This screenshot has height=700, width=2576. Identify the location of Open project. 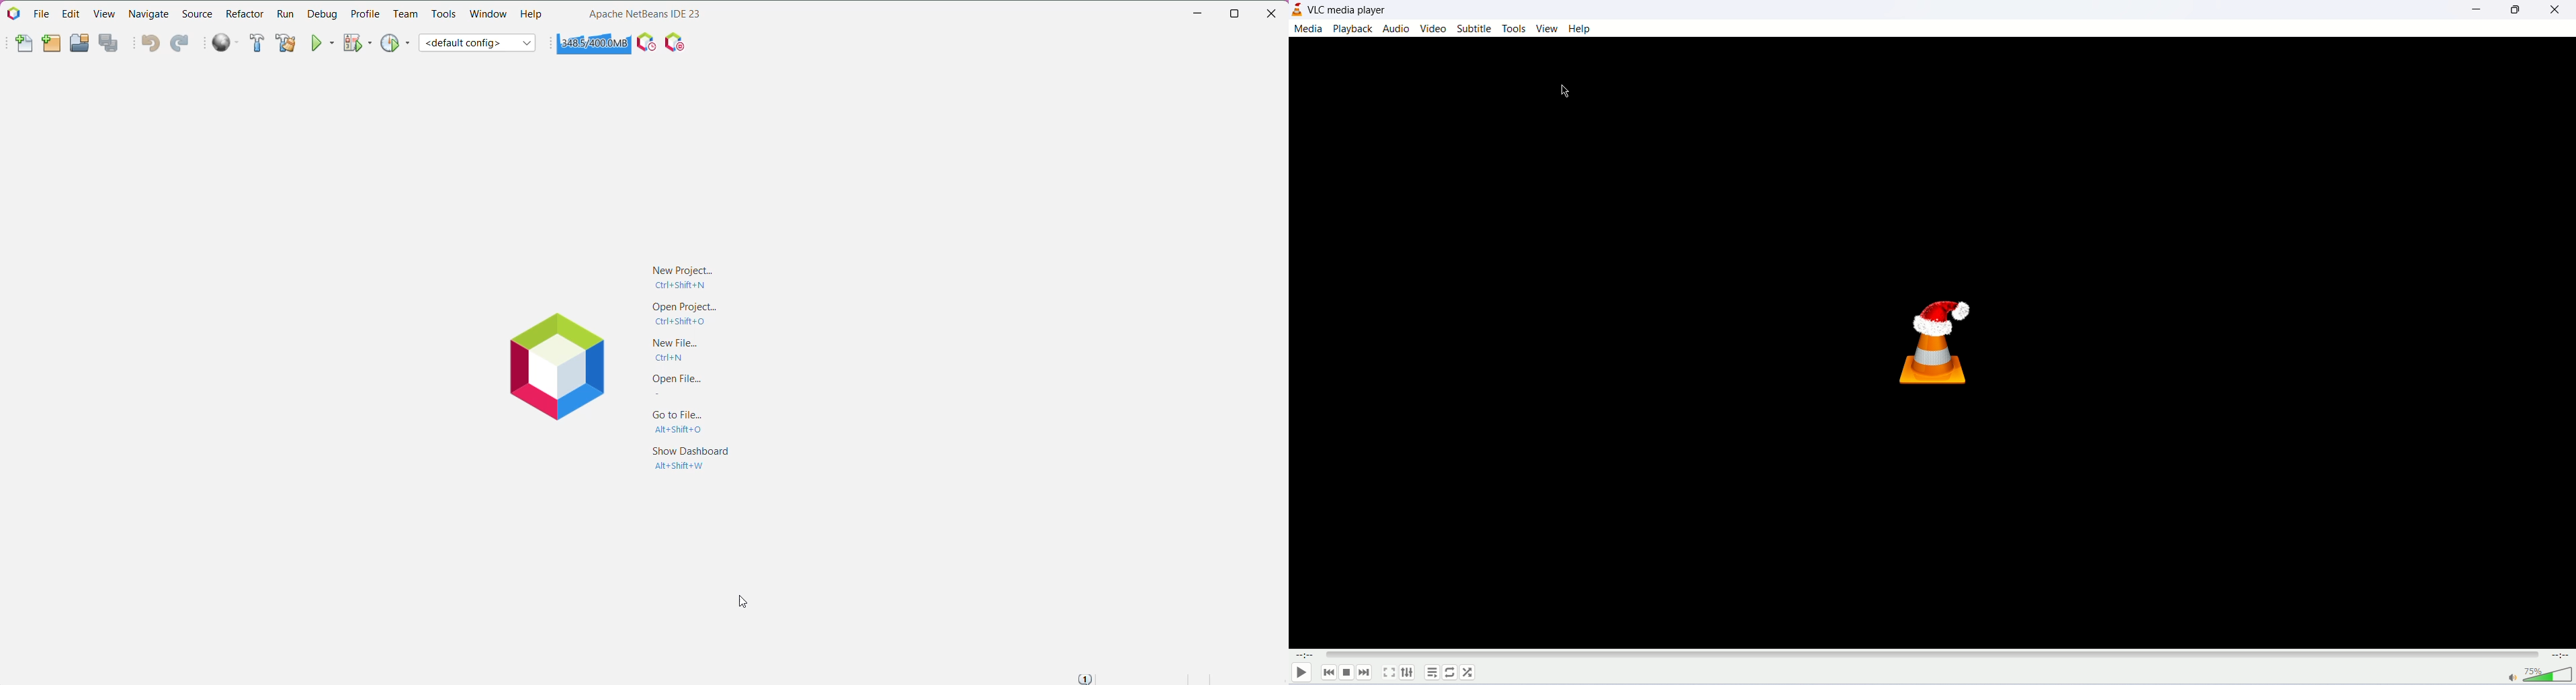
(686, 314).